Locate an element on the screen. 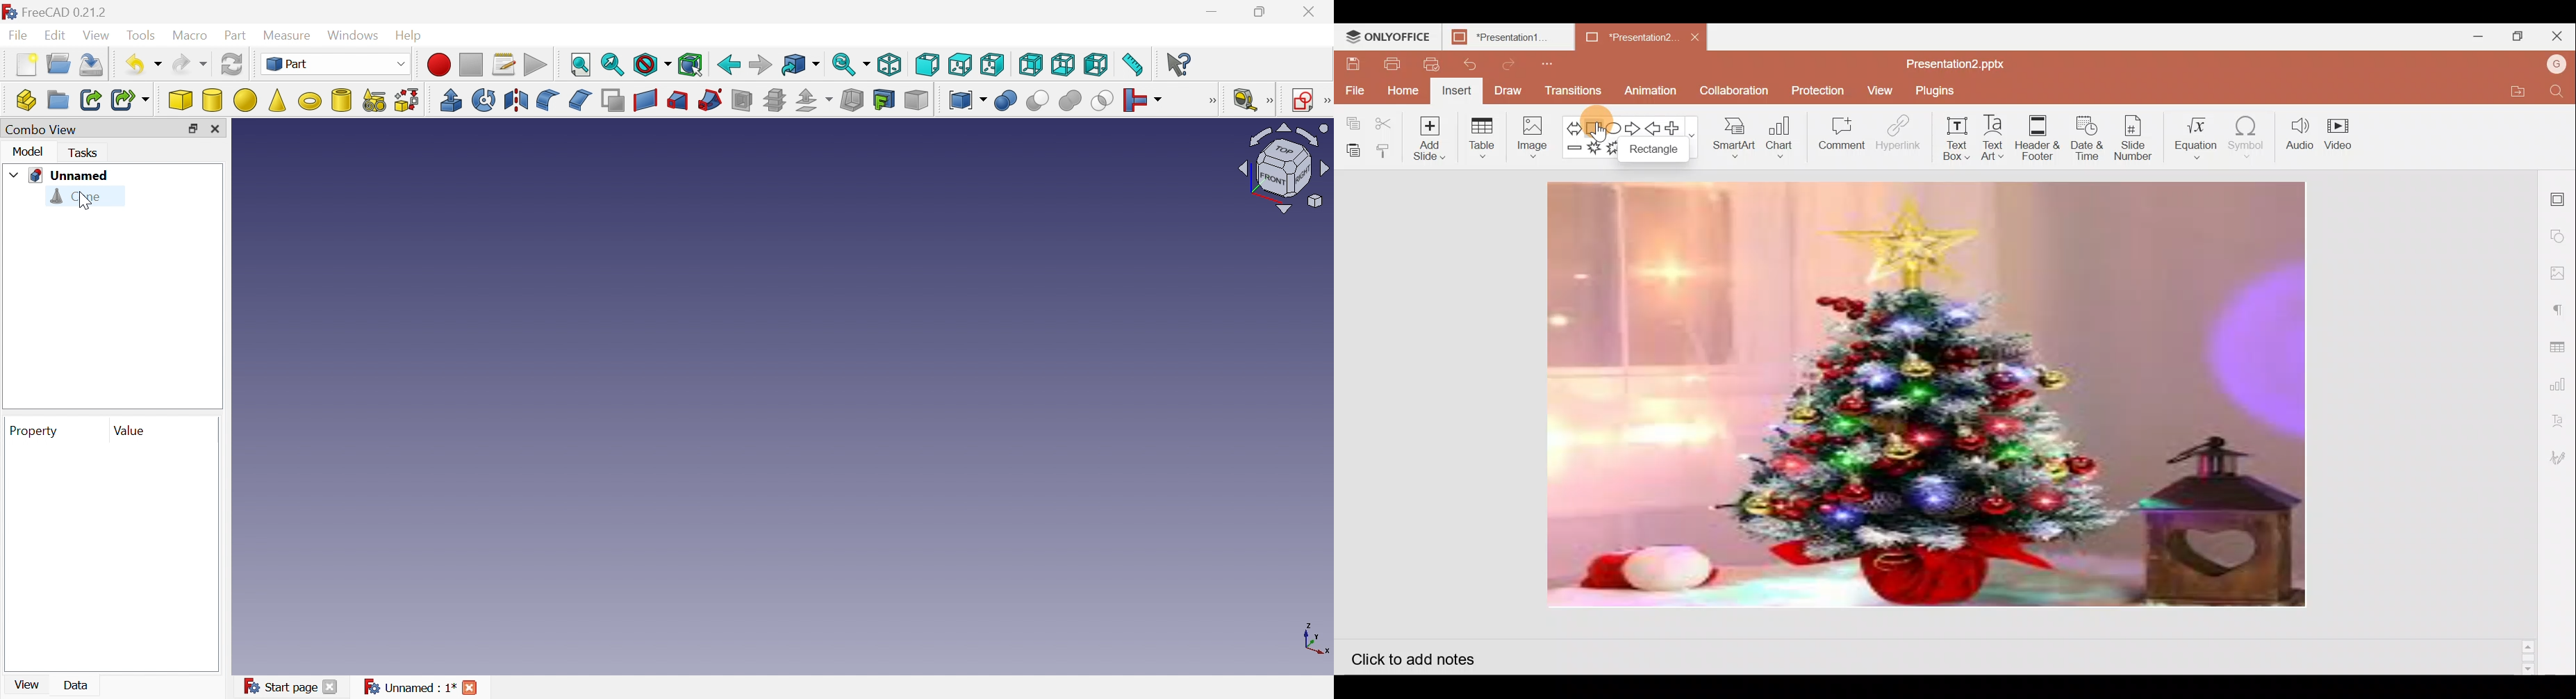  Open file location is located at coordinates (2526, 91).